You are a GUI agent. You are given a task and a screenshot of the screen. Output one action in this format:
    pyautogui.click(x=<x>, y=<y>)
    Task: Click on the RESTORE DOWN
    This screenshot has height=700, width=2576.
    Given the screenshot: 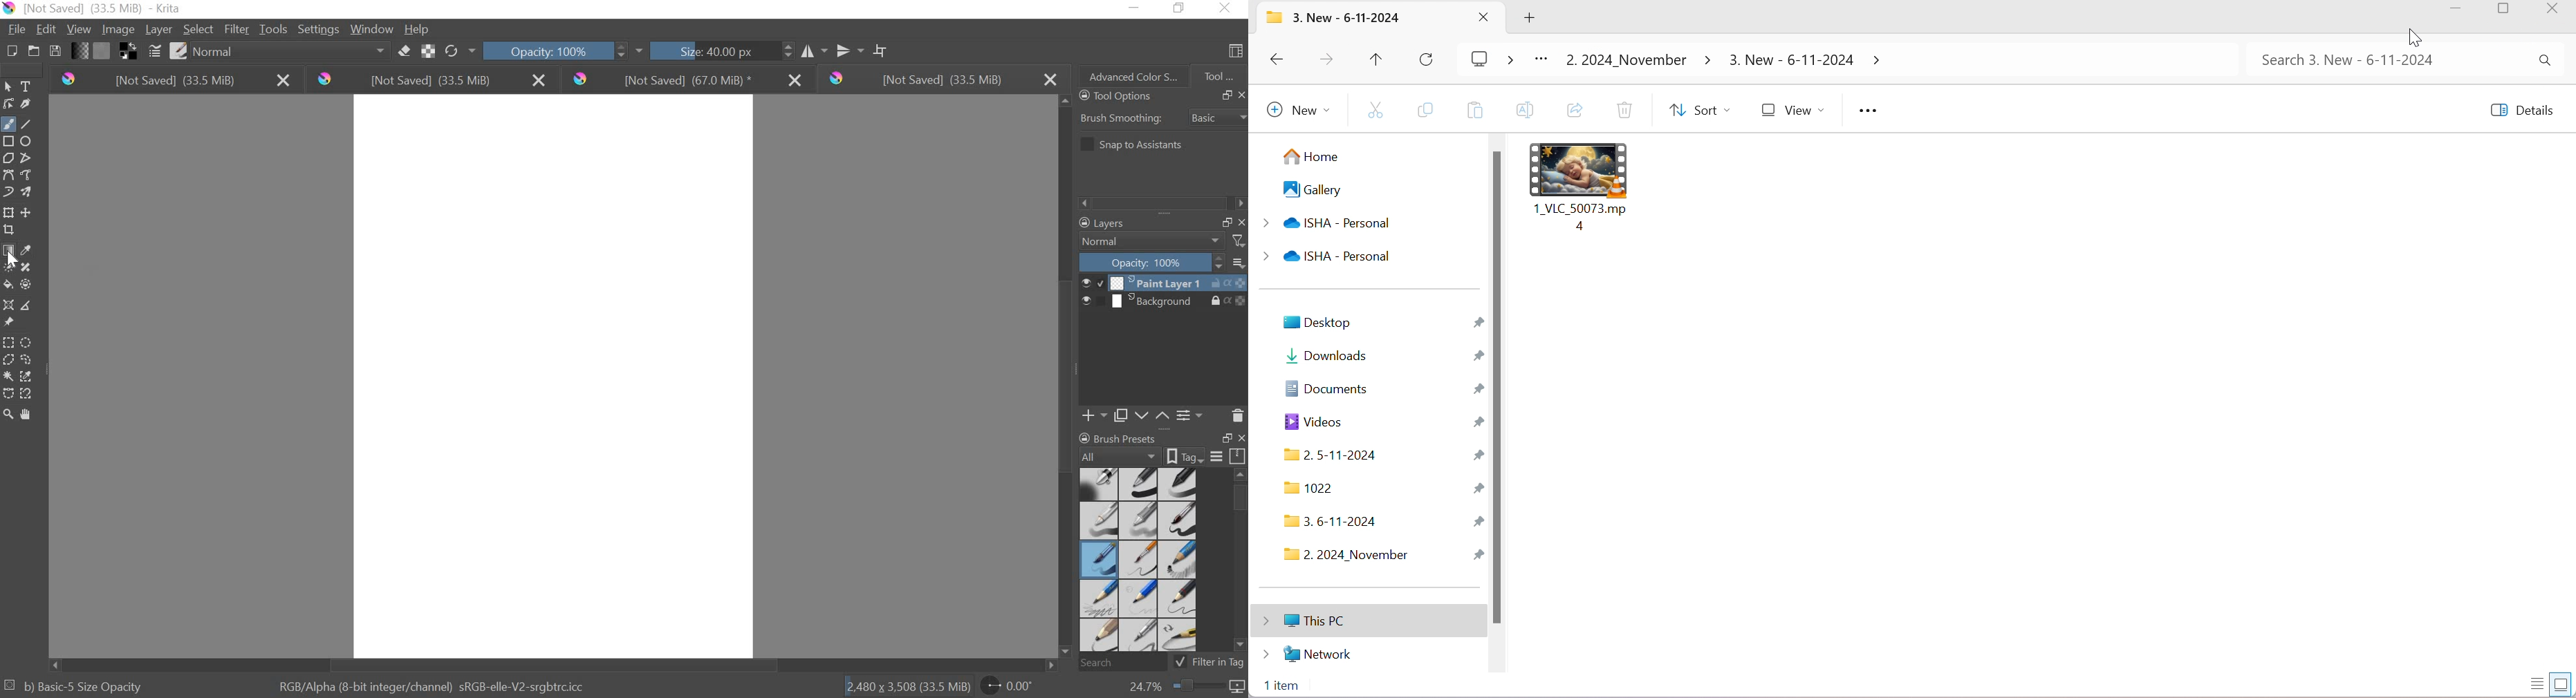 What is the action you would take?
    pyautogui.click(x=1227, y=96)
    